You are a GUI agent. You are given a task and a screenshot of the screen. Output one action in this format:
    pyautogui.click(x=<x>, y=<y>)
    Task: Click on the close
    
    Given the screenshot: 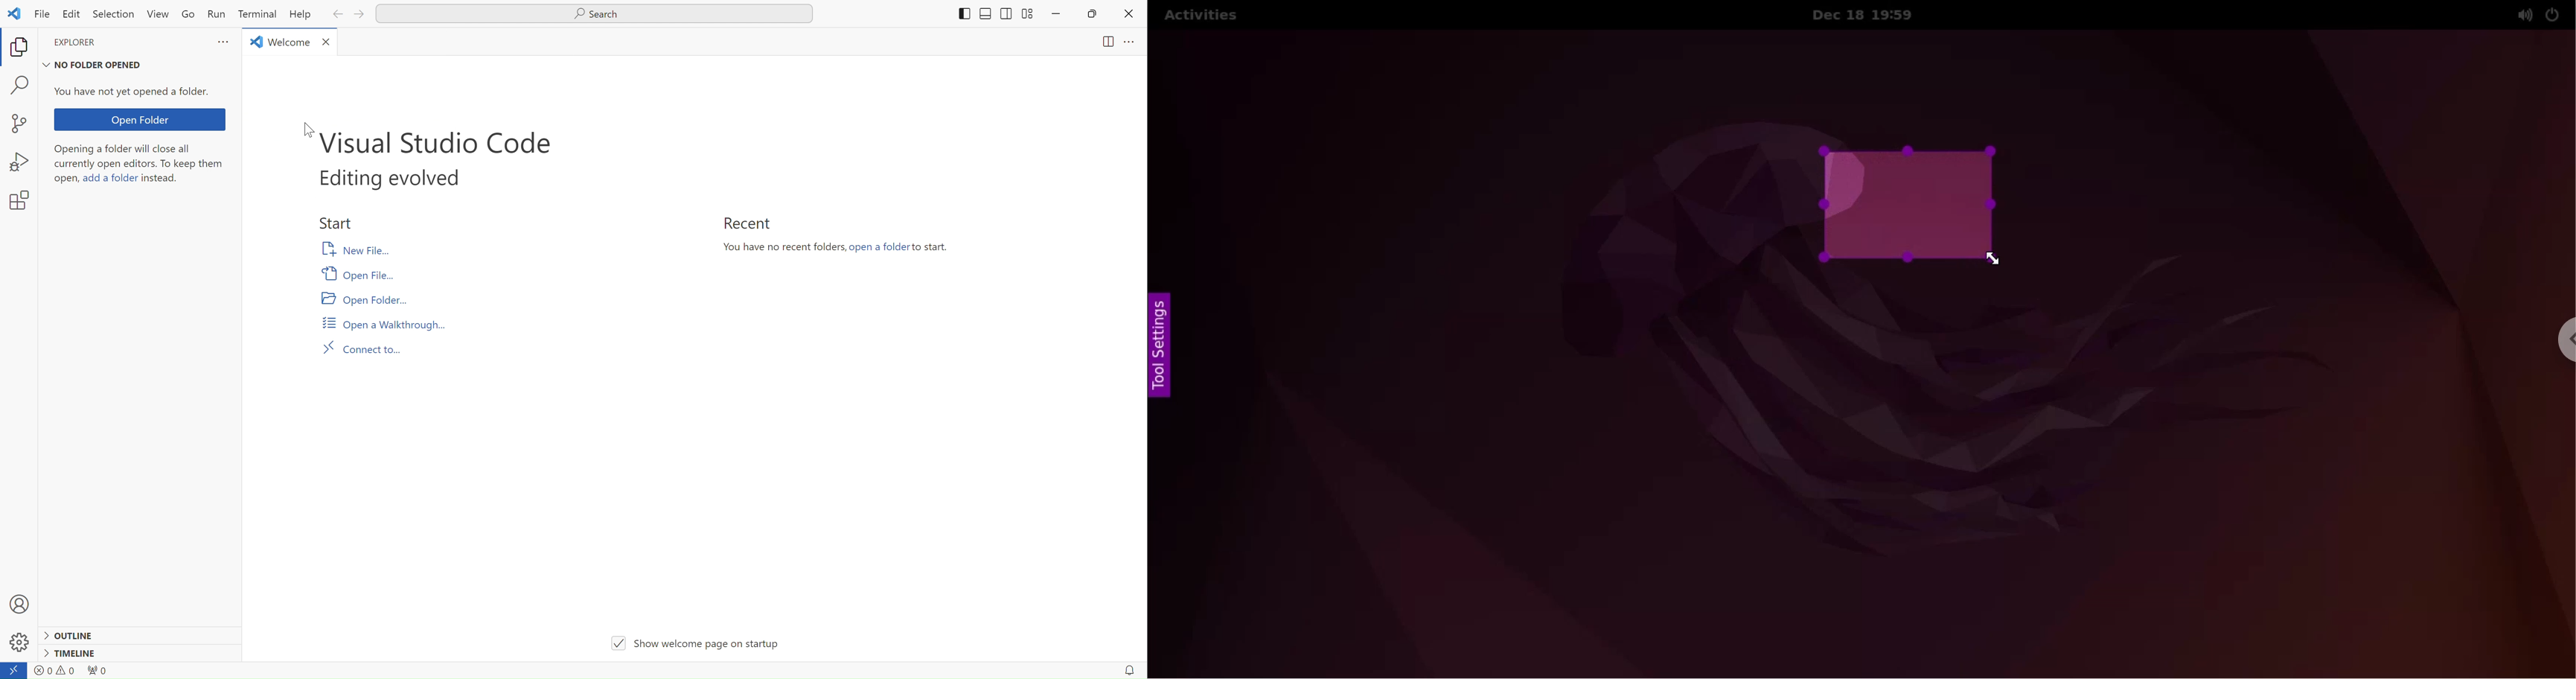 What is the action you would take?
    pyautogui.click(x=333, y=47)
    